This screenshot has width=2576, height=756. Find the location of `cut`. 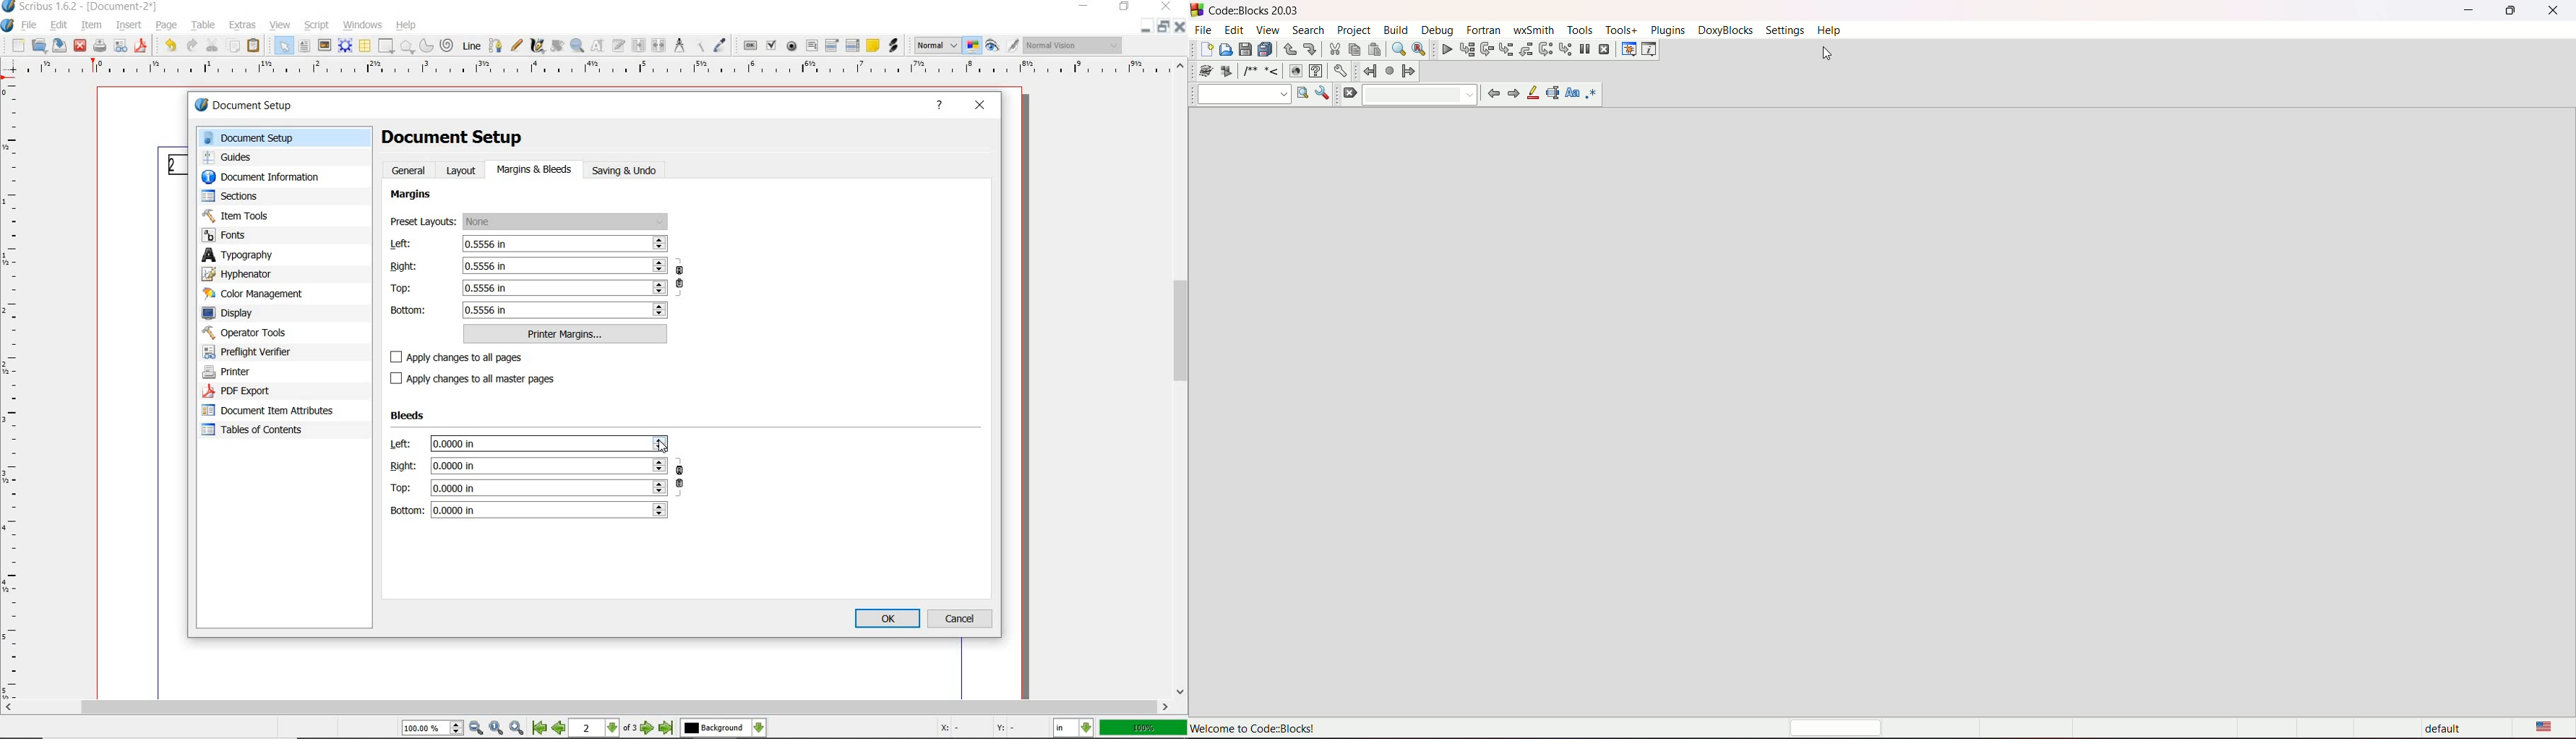

cut is located at coordinates (1335, 50).